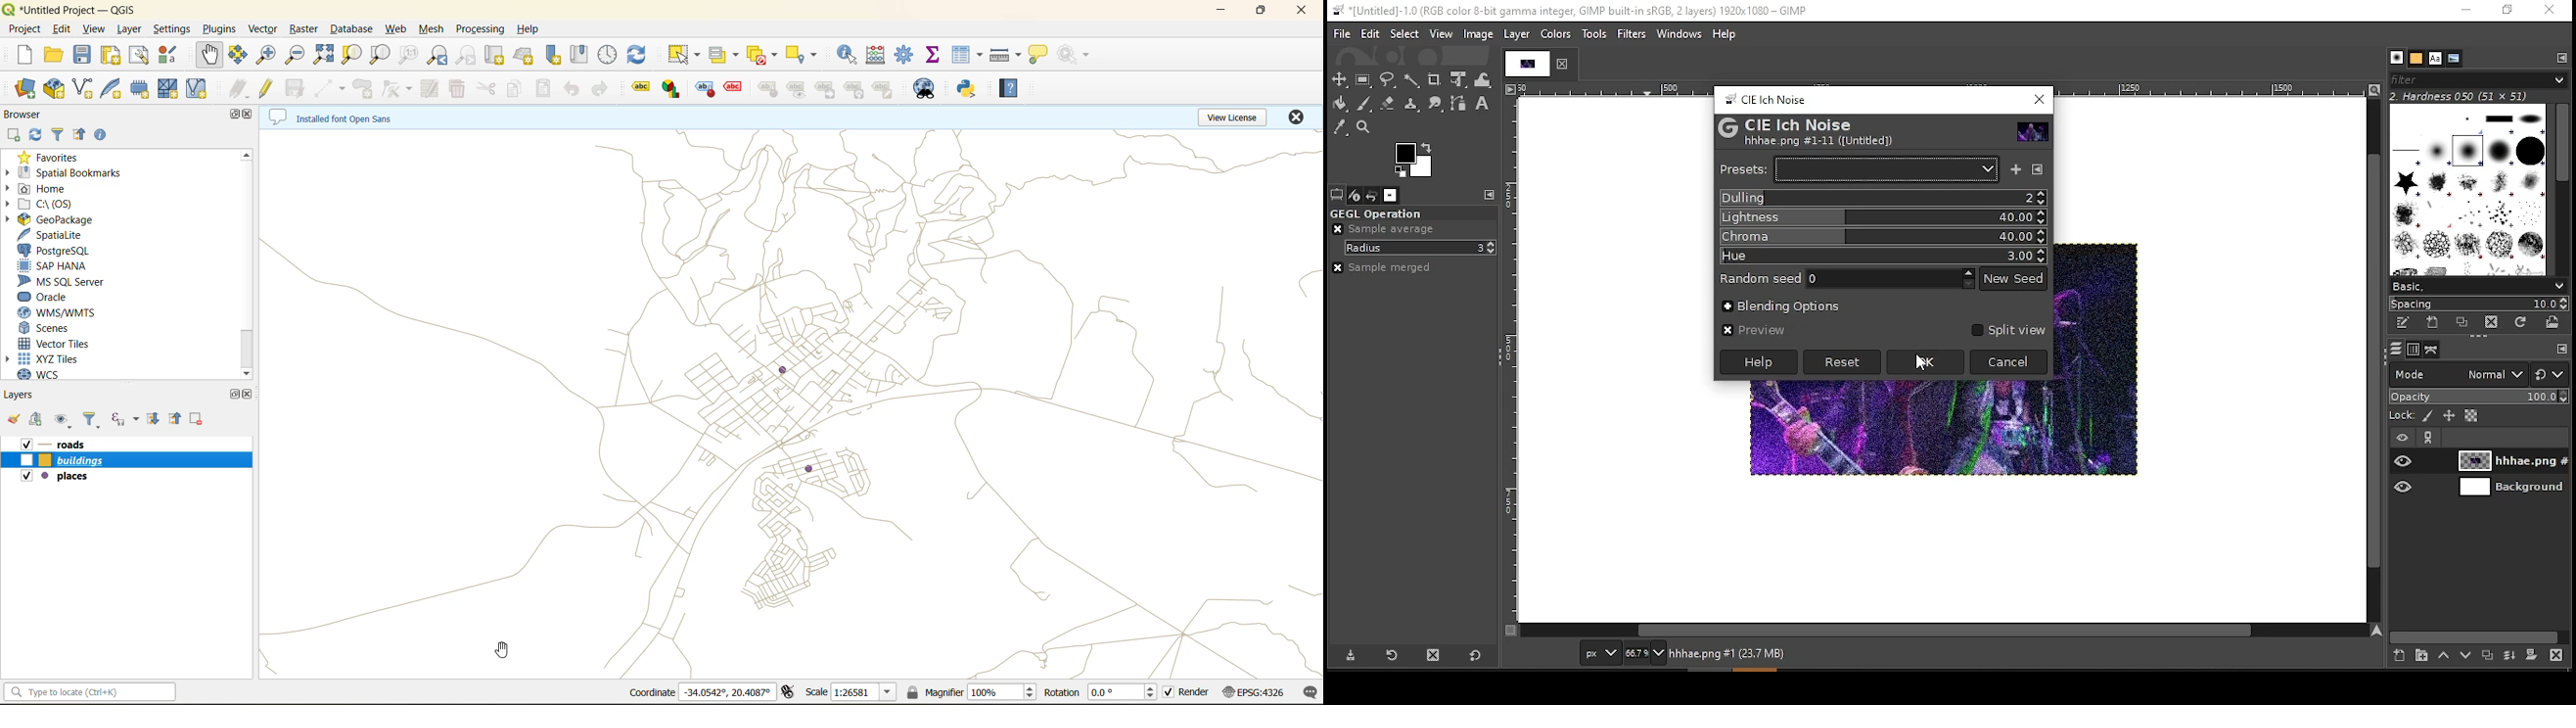  What do you see at coordinates (17, 135) in the screenshot?
I see `add` at bounding box center [17, 135].